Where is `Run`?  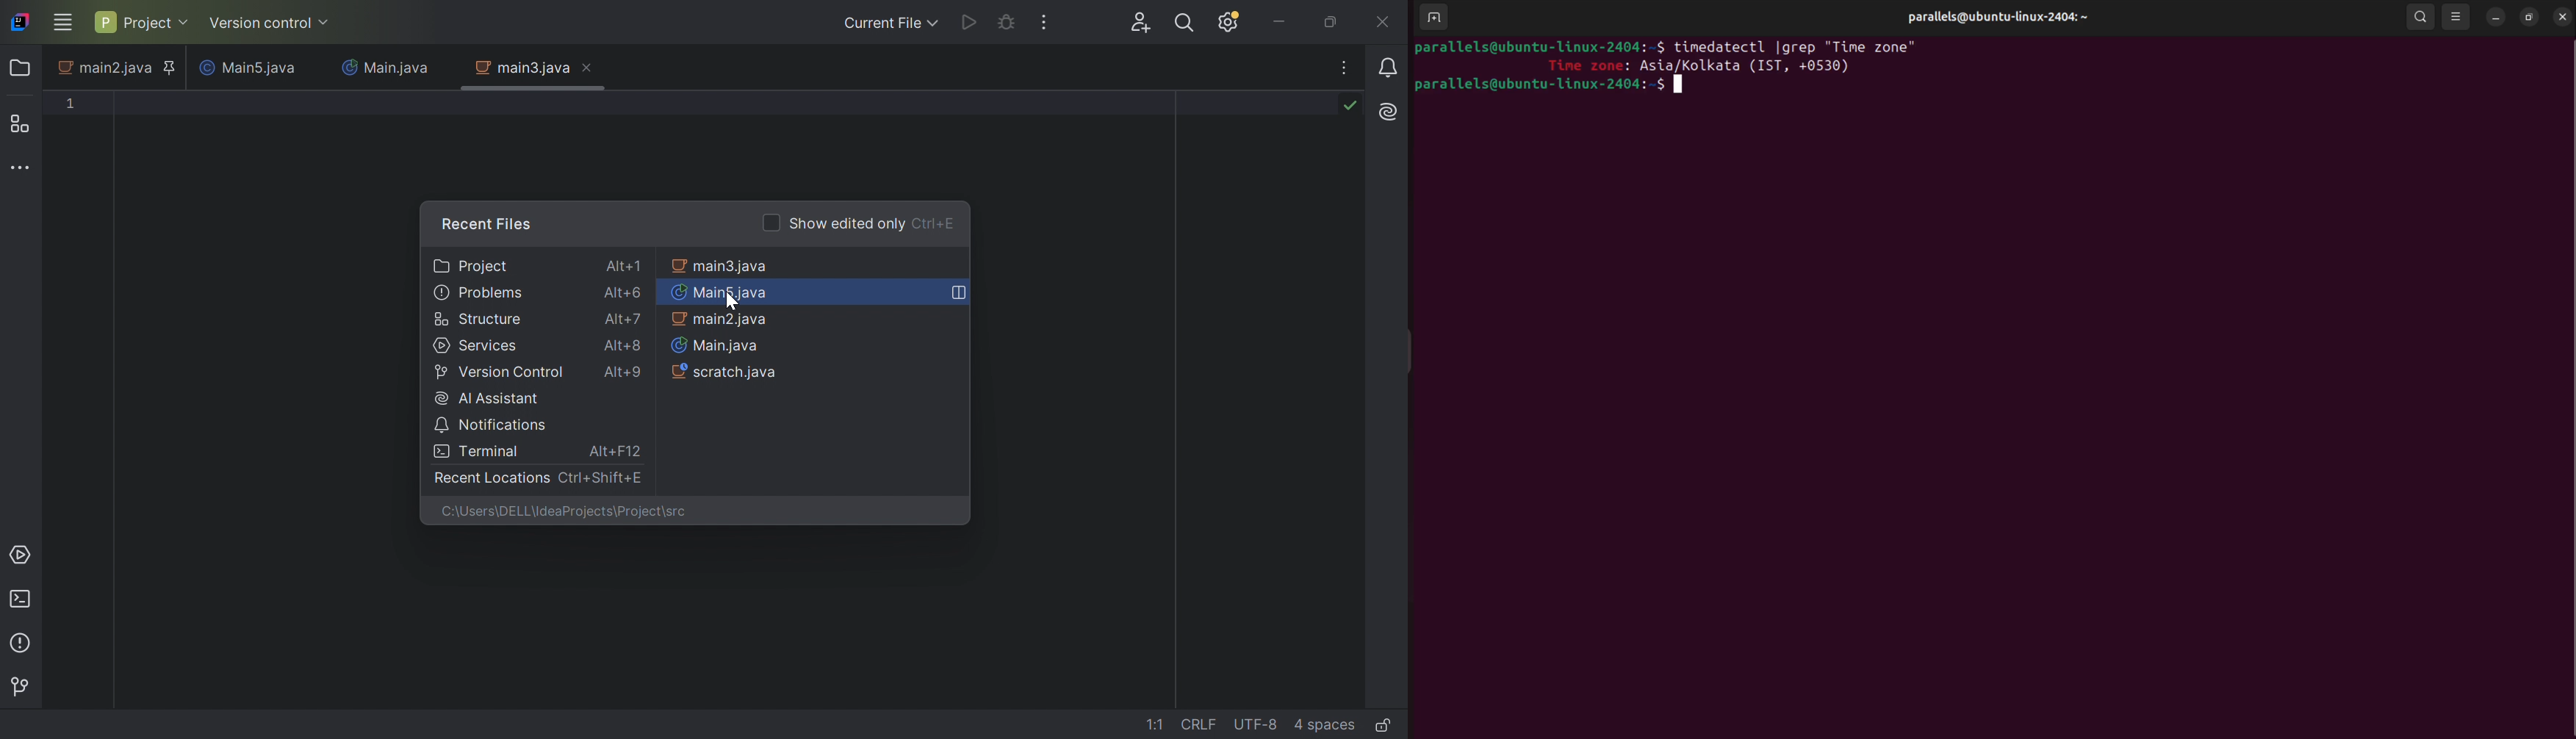
Run is located at coordinates (969, 24).